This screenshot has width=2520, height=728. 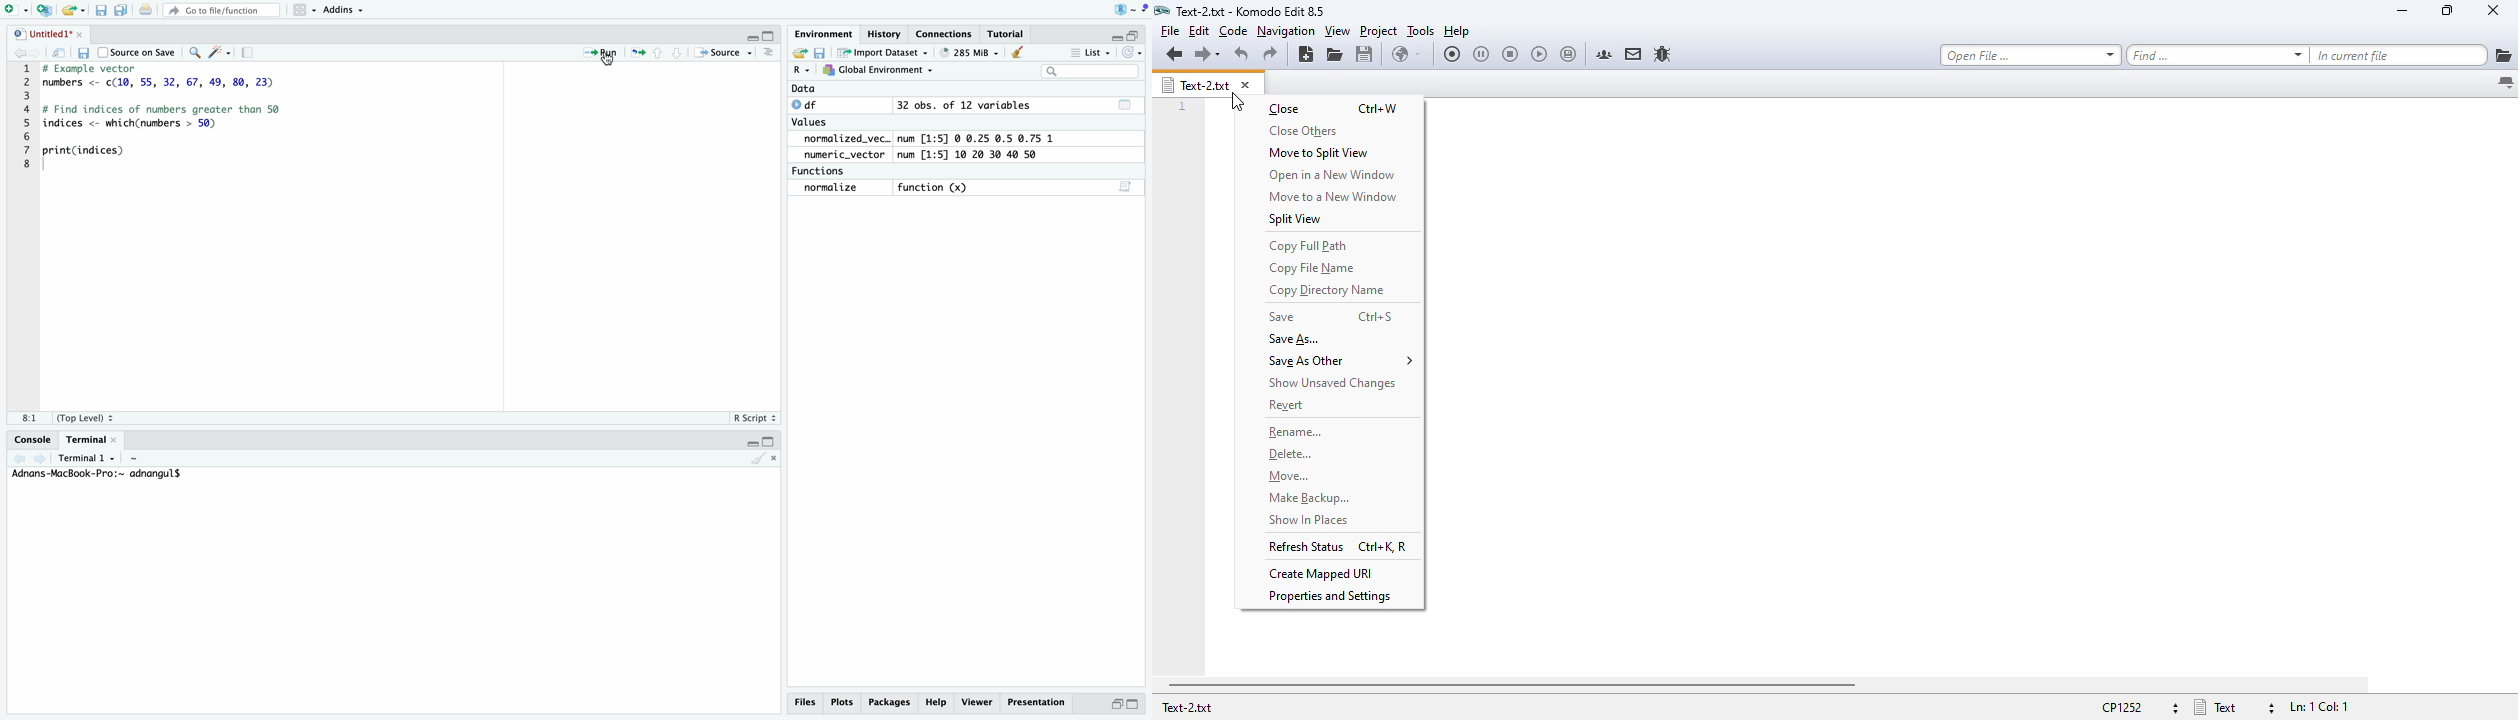 I want to click on R version 4.4.2 (2024-10-31) -- "Pile of Leaves"

Copyright (C) 2024 The R Foundation for Statistical Computing

Platform: aarch64-apple-darwin2@

R is free software and comes with ABSOLUTELY NO WARRANTY.

You are welcome to redistribute it under certain conditions.

Type 'license()' or 'licence()' for distribution details.
Natural language support but running in an English locale

R is a collaborative project with many contributors.

Type 'contributors()' for more information and

'citation()' on how to cite R or R packages in publications.

Type 'demo()' for some demos, 'help(D)' for on-line help, or

'help.start()' for an HTML browser interface to help.

Type 'q()' to quit R.

[Workspace loaded from ~/.RData]

> normalize <- function(x) {

+ return((x - min(x)) / (max(x) - min(x)))

+}

>

> numeric_vector <- c(10, 20, 30, 40, 50)

>

> normalized_vector <- normalize(numeric_vector)

>

> print(normalized_vector)

[1] 0.00 0.25 0.50 0.75 1.00

>

> print(normalized_vector)

[1] 0.00 0.25 0.50 0.75 1.00

>

>

>

> print(filtered_mtcars,"cars")

Error: object 'filtered_mtcars' not found

> print(filtered_mtcars)

Error: object 'filtered_mtcars' not found

>

>, so click(x=131, y=475).